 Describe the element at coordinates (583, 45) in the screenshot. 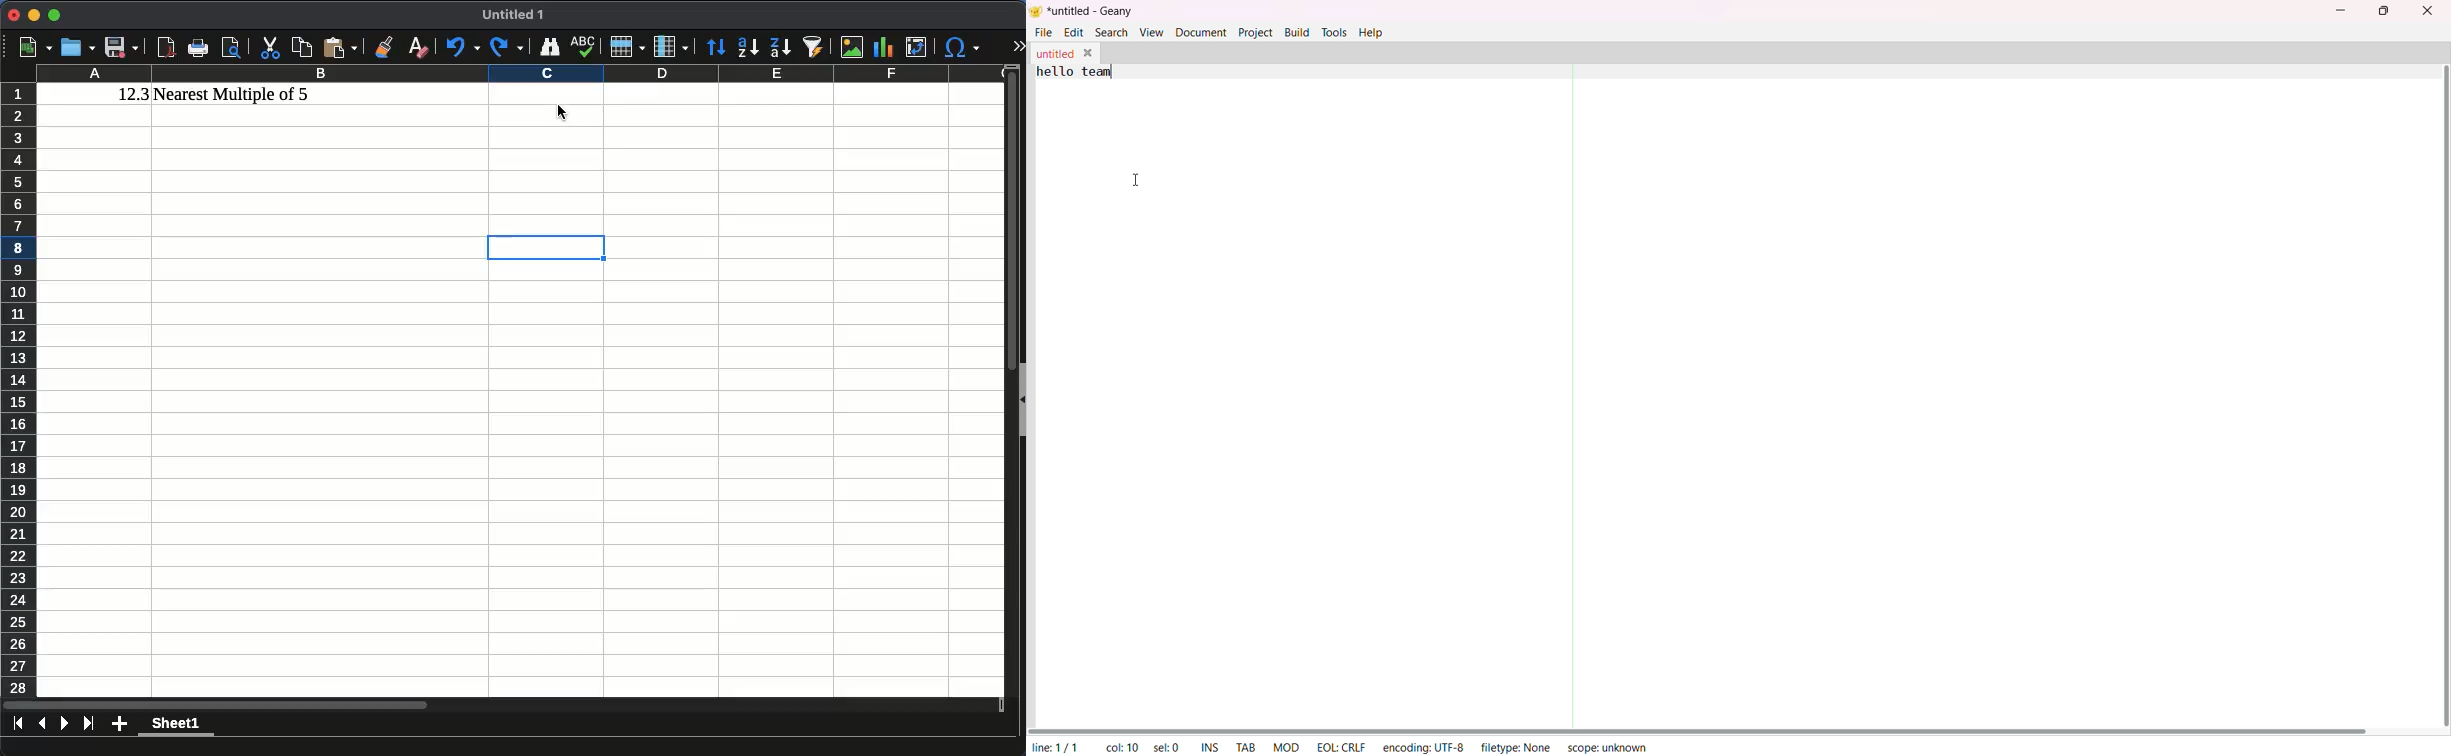

I see `spell check` at that location.